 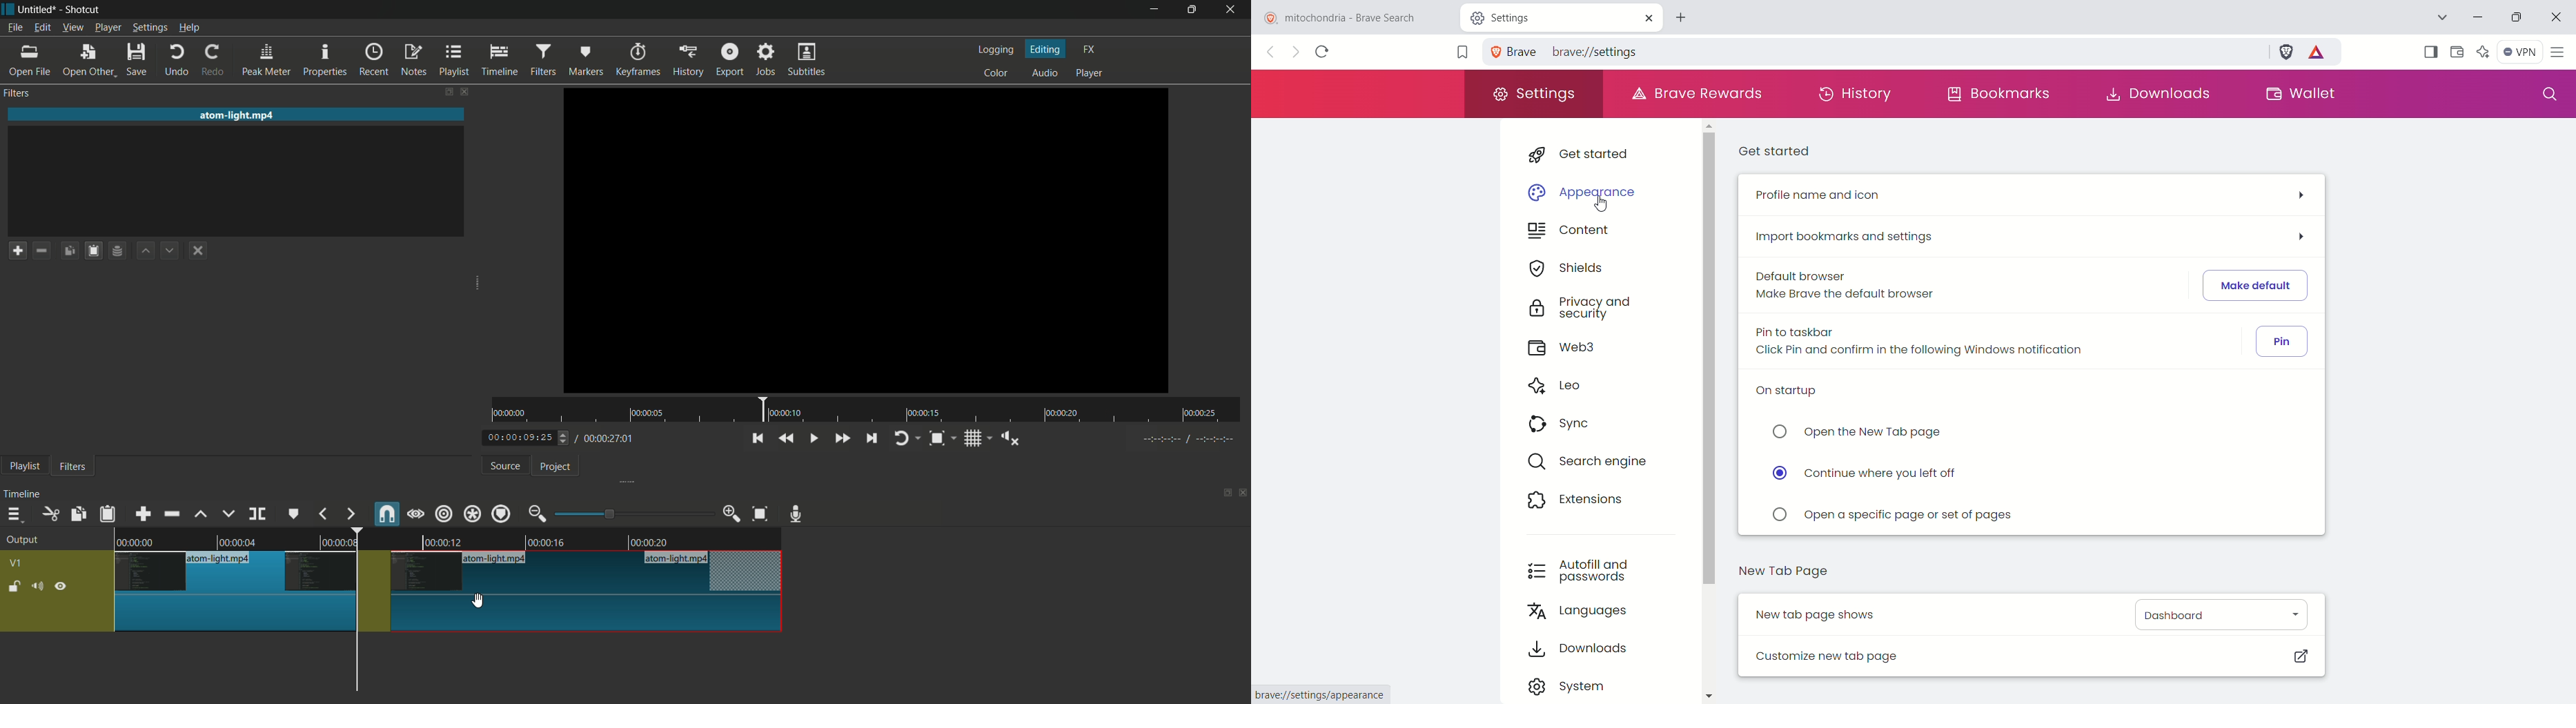 I want to click on search engine, so click(x=1597, y=463).